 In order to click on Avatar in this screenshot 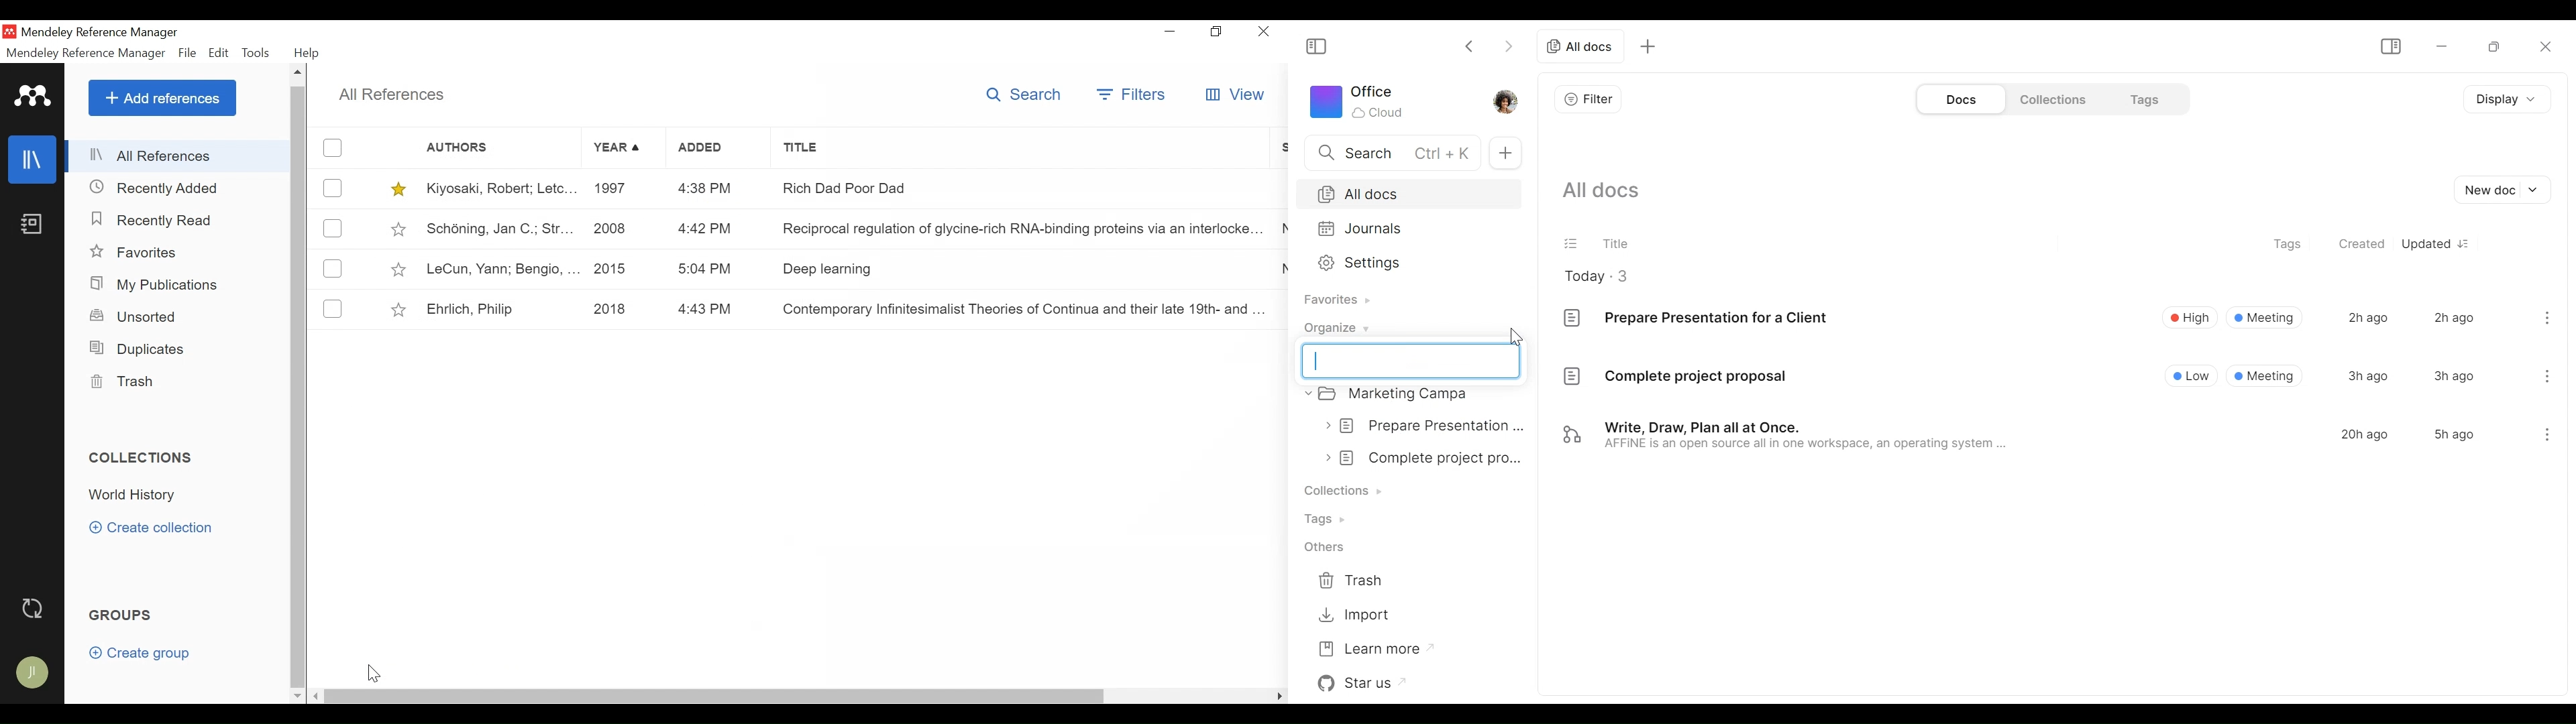, I will do `click(32, 672)`.